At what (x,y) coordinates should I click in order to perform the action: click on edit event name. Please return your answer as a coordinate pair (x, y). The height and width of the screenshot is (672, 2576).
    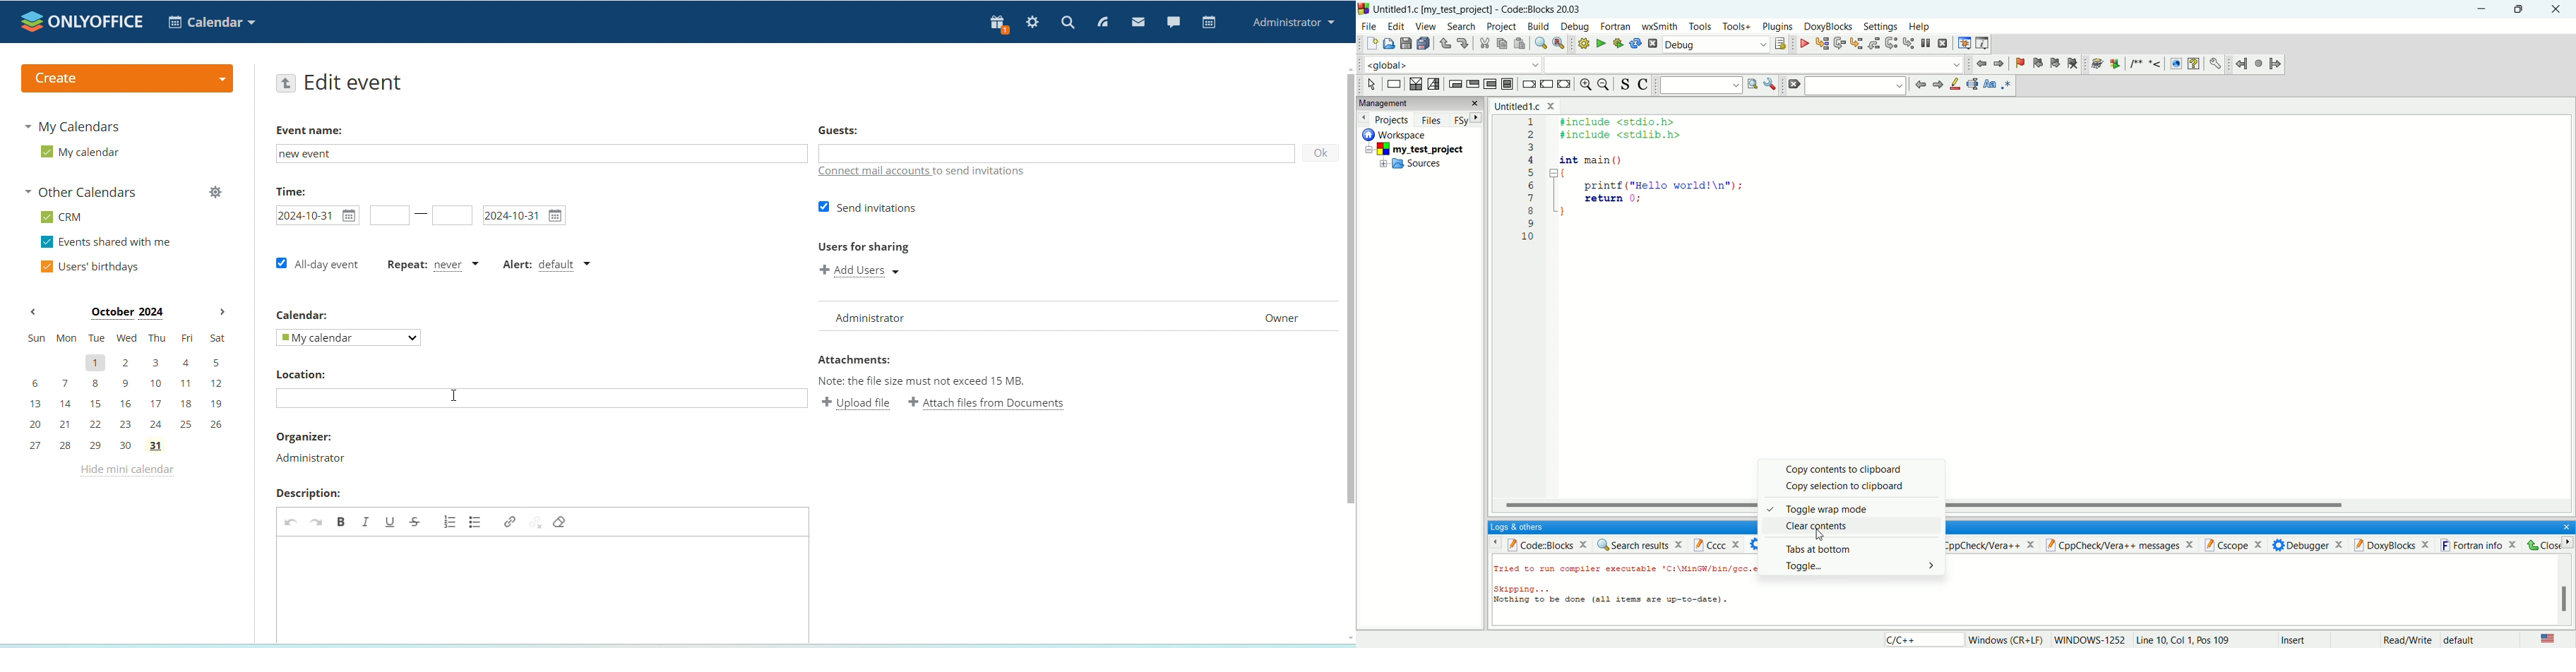
    Looking at the image, I should click on (539, 153).